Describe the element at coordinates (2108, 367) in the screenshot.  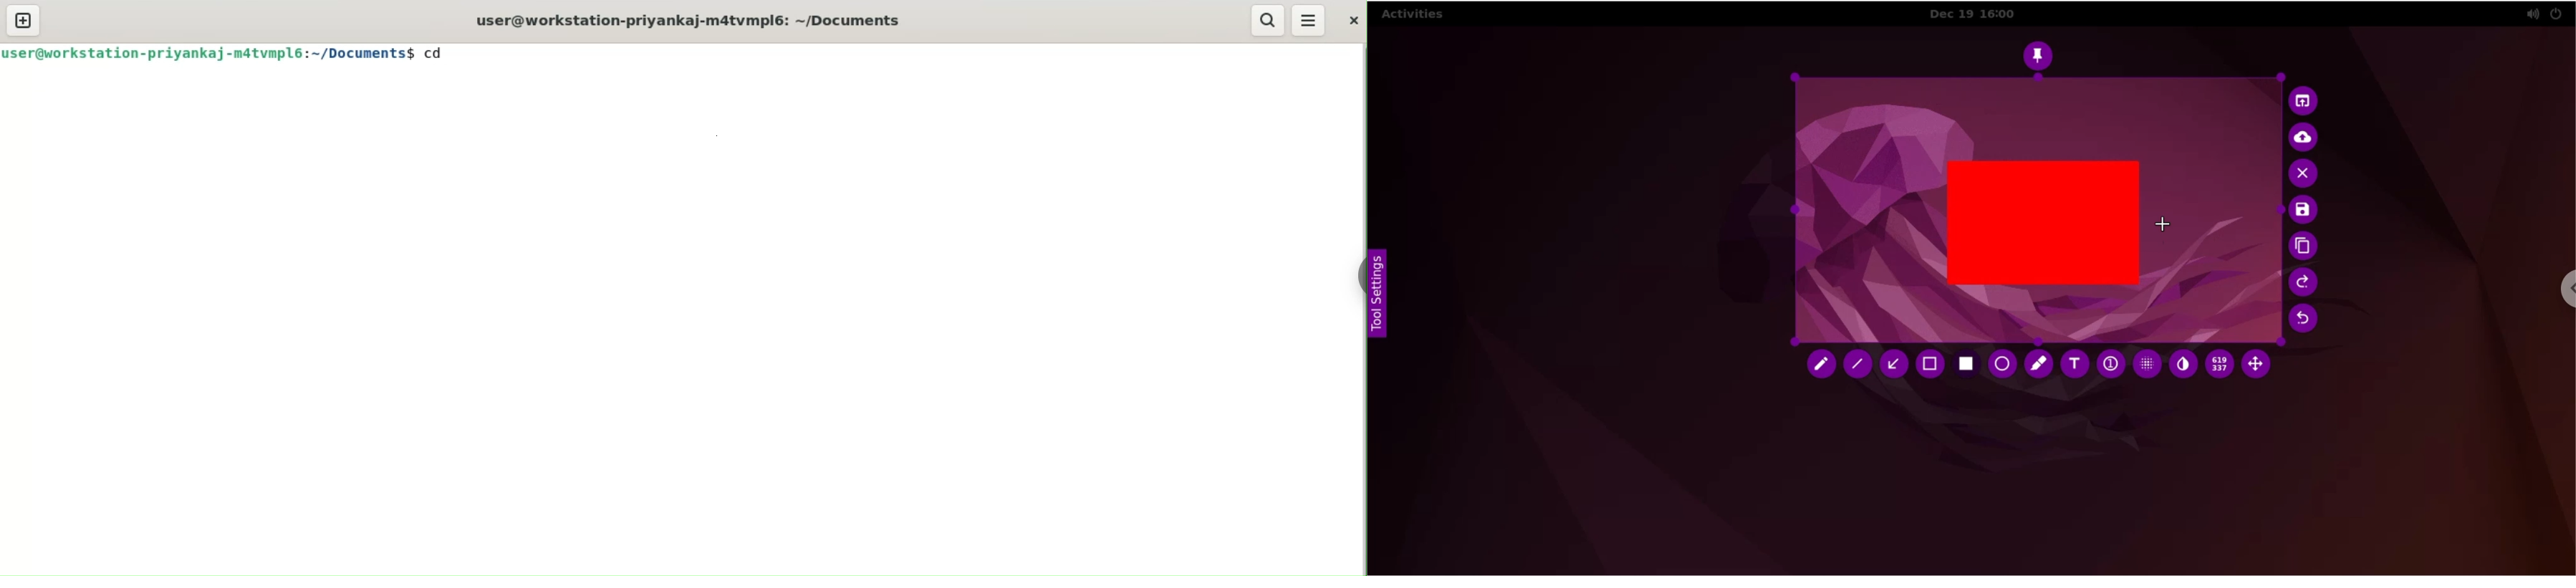
I see `auto increment ` at that location.